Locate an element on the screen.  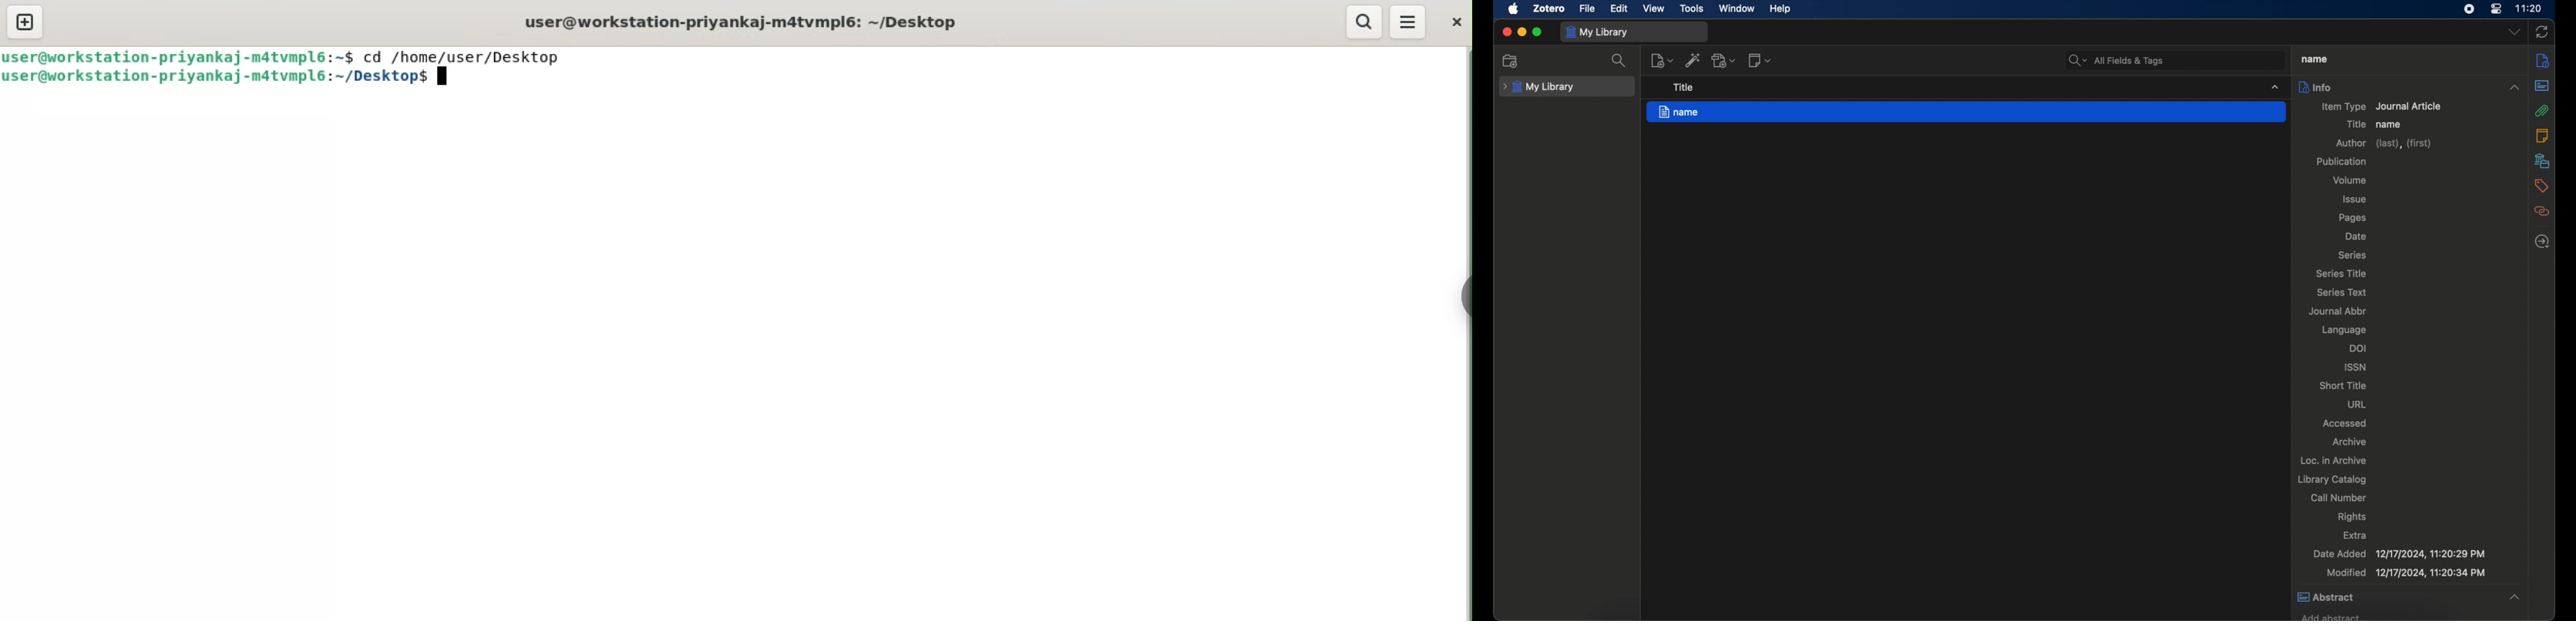
notes is located at coordinates (2542, 135).